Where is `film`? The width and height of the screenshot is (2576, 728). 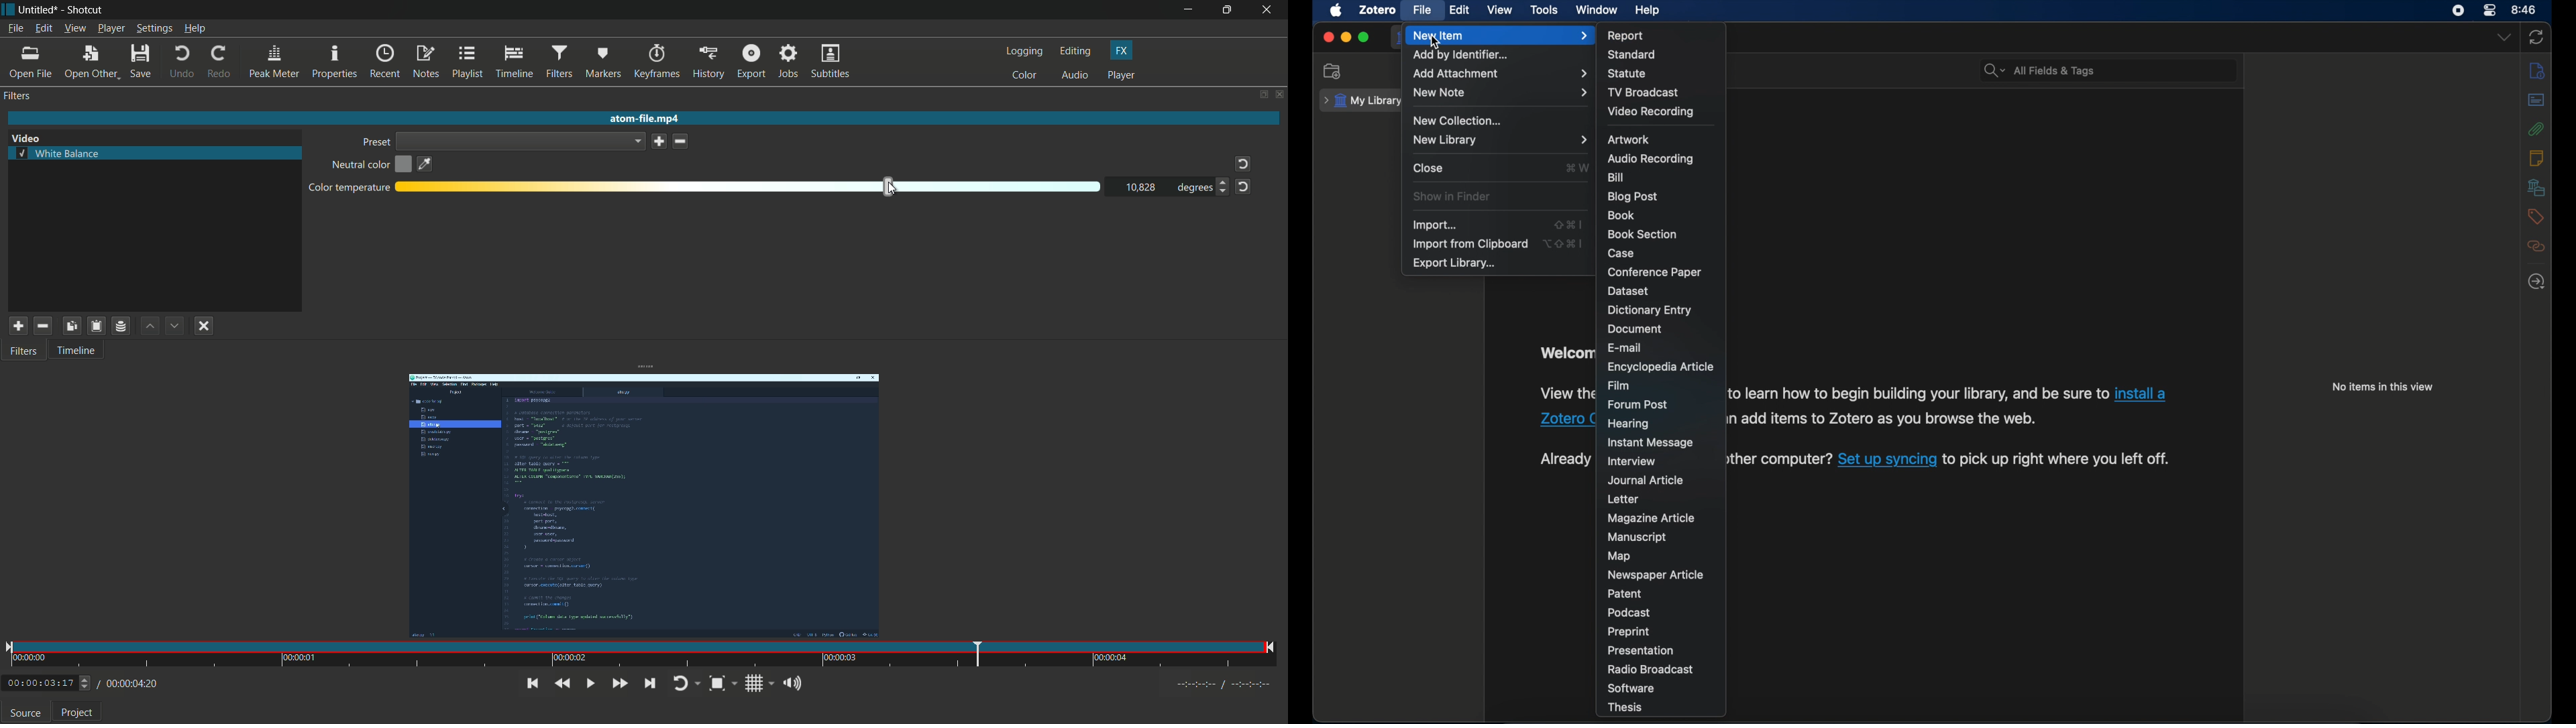 film is located at coordinates (1619, 385).